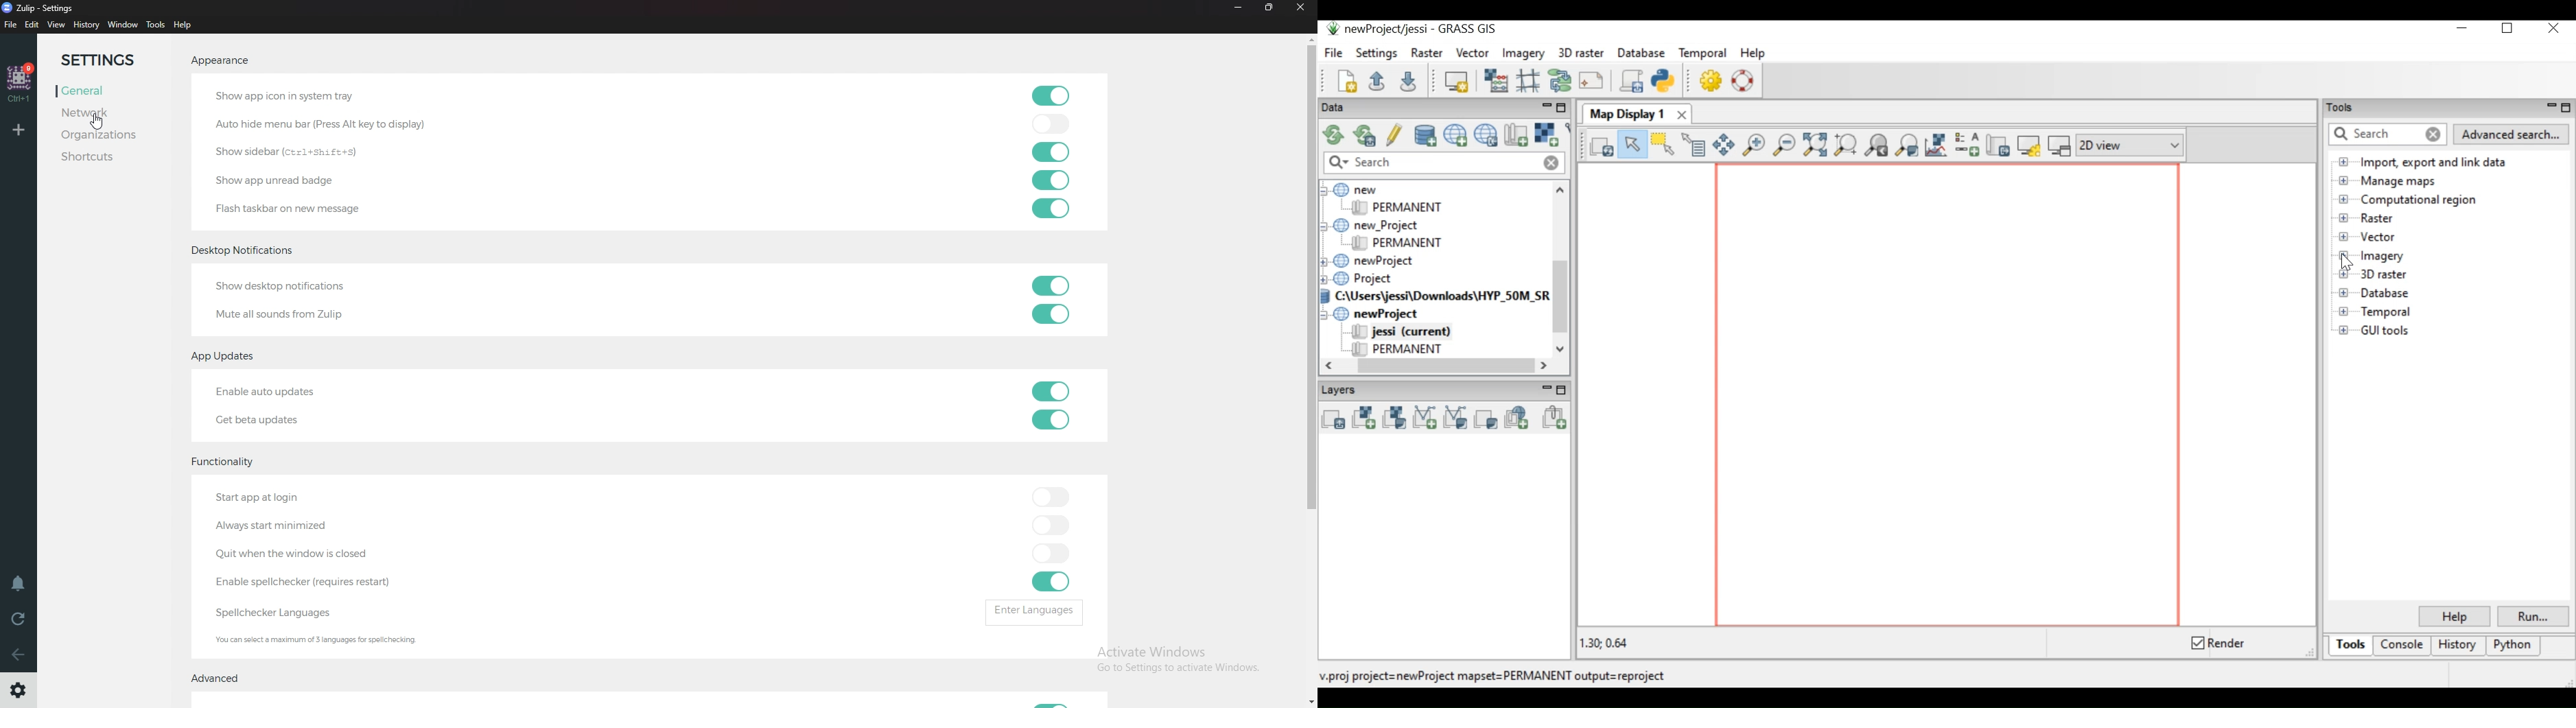 The image size is (2576, 728). I want to click on view, so click(56, 25).